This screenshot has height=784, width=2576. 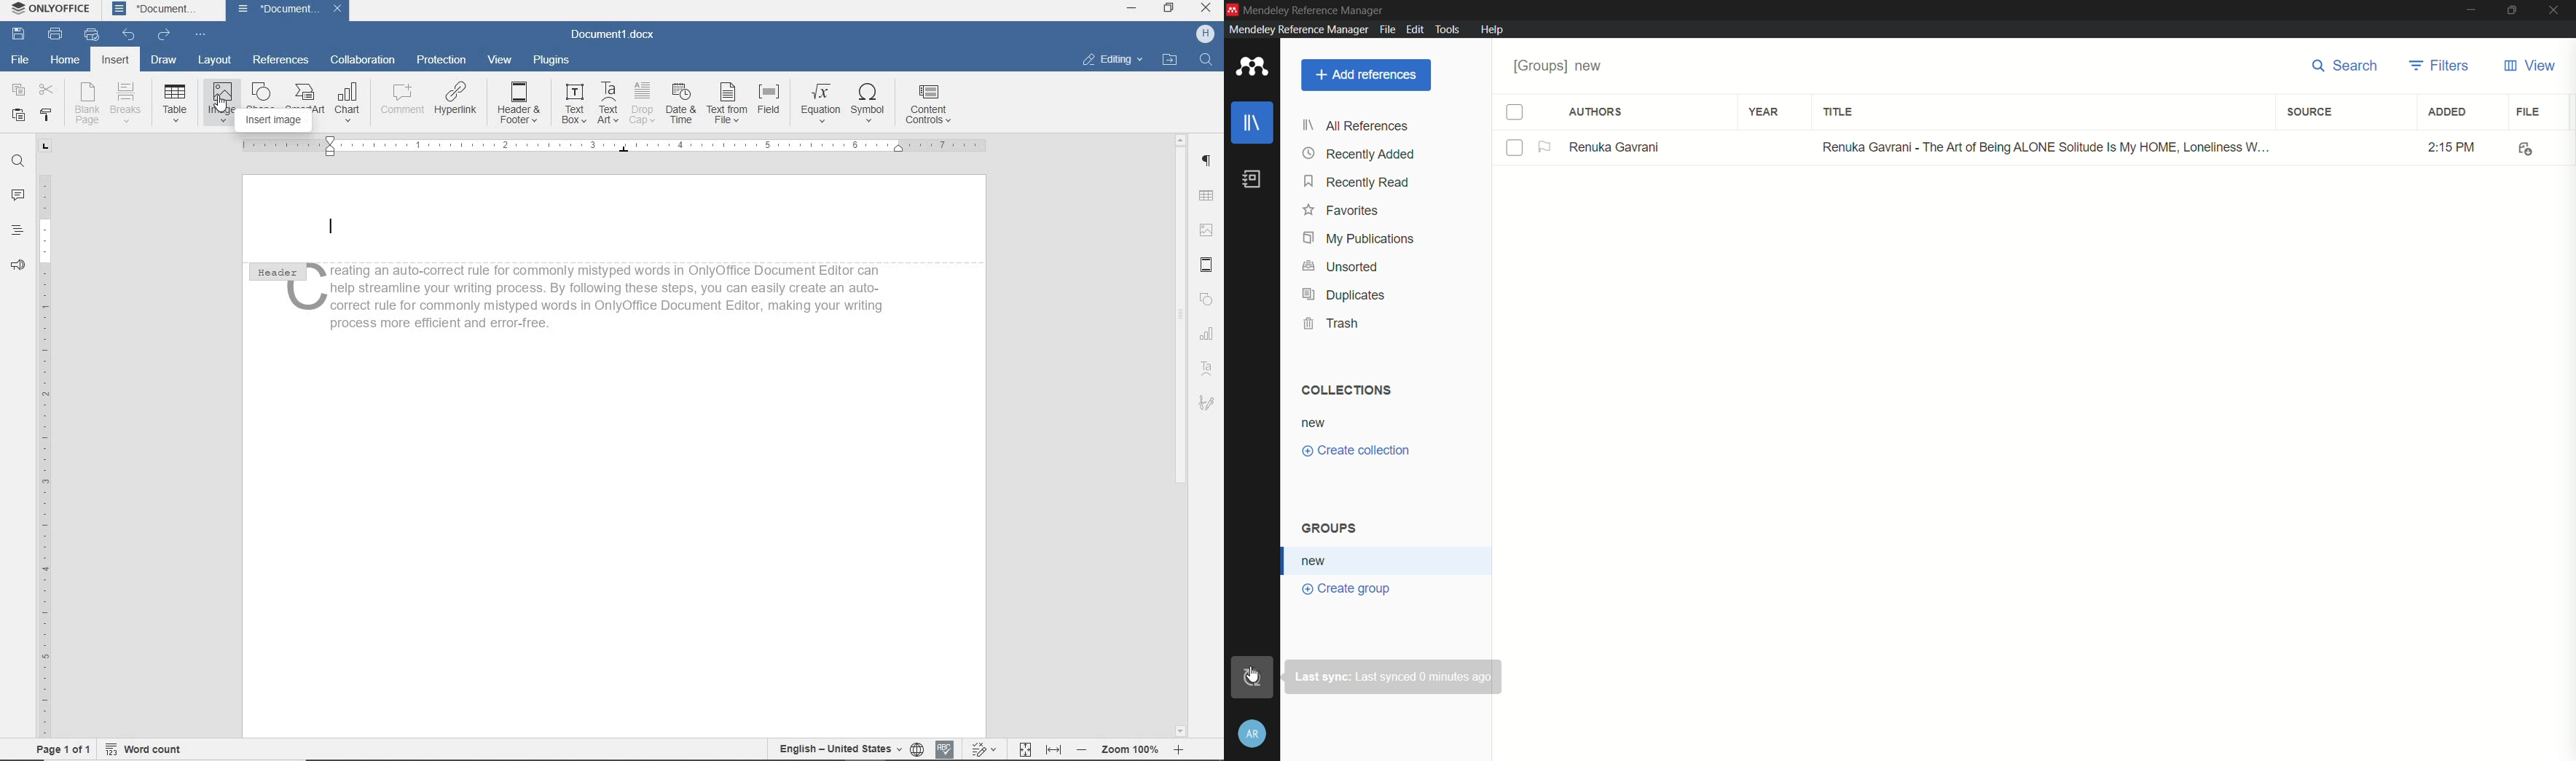 I want to click on Mendeley Reference Manager, so click(x=1318, y=9).